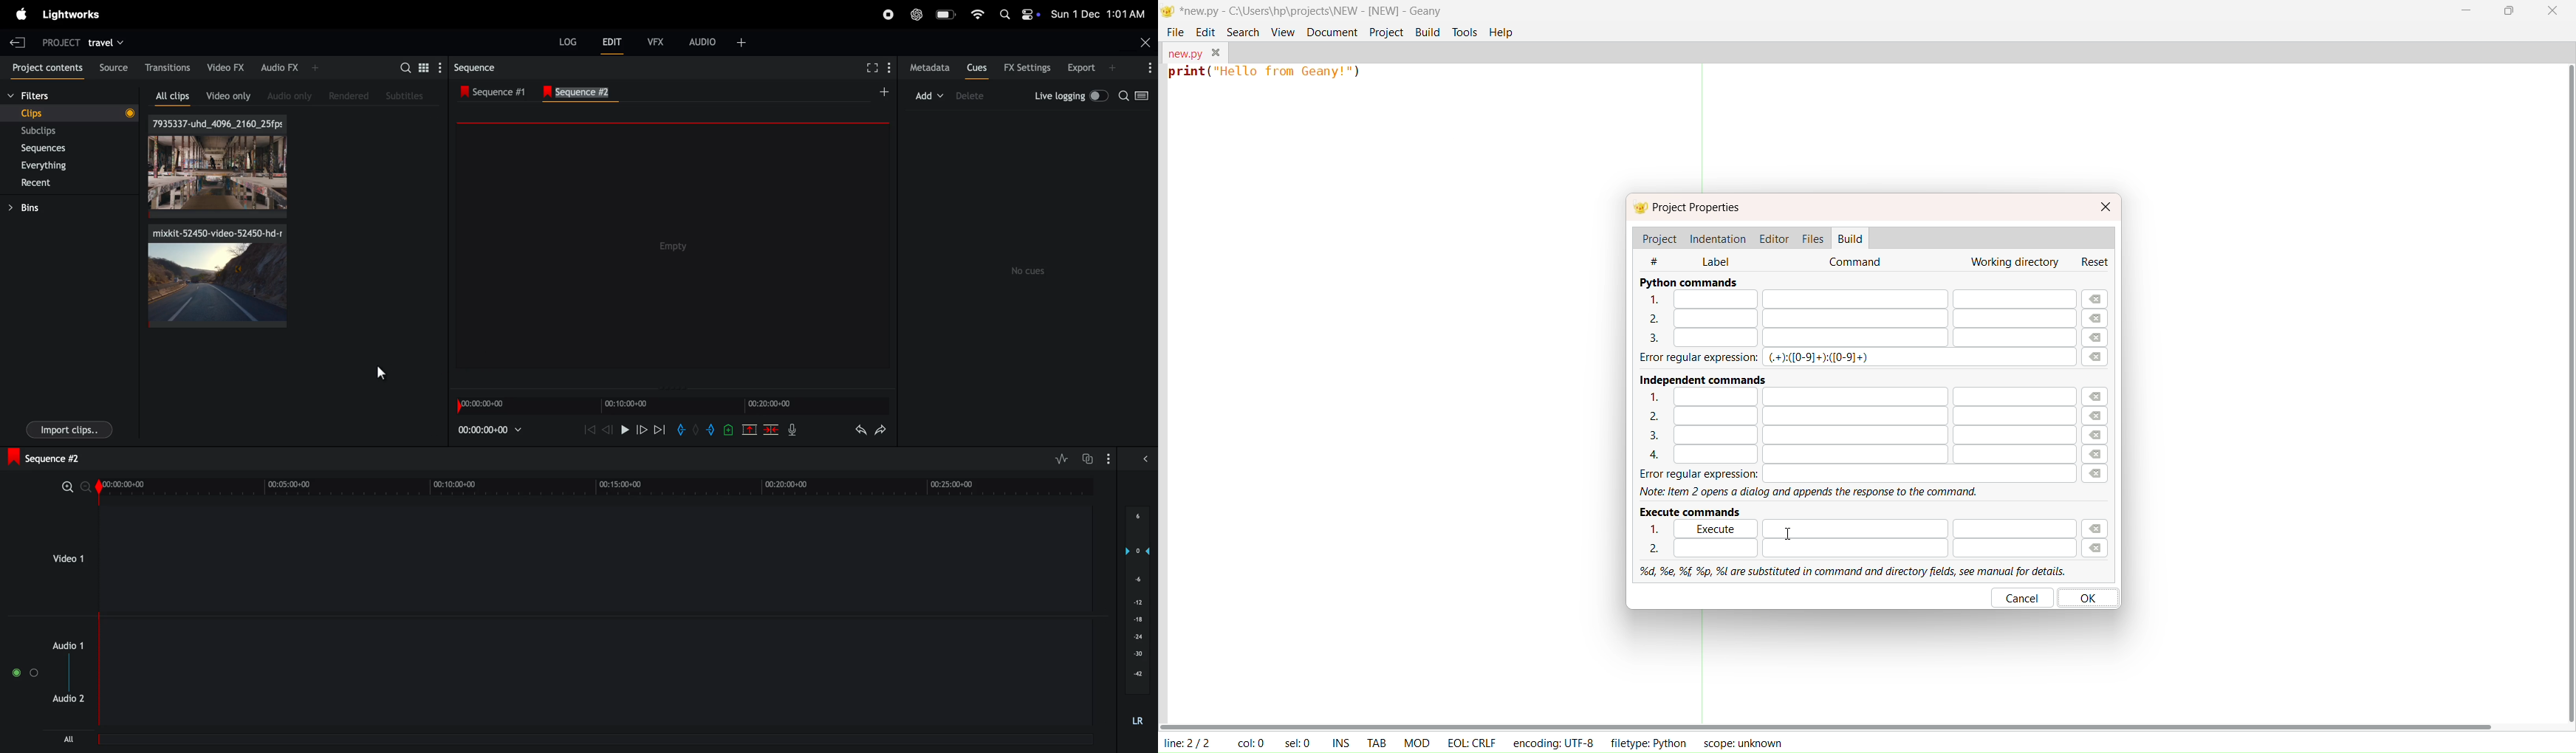 The width and height of the screenshot is (2576, 756). Describe the element at coordinates (861, 430) in the screenshot. I see `undo` at that location.